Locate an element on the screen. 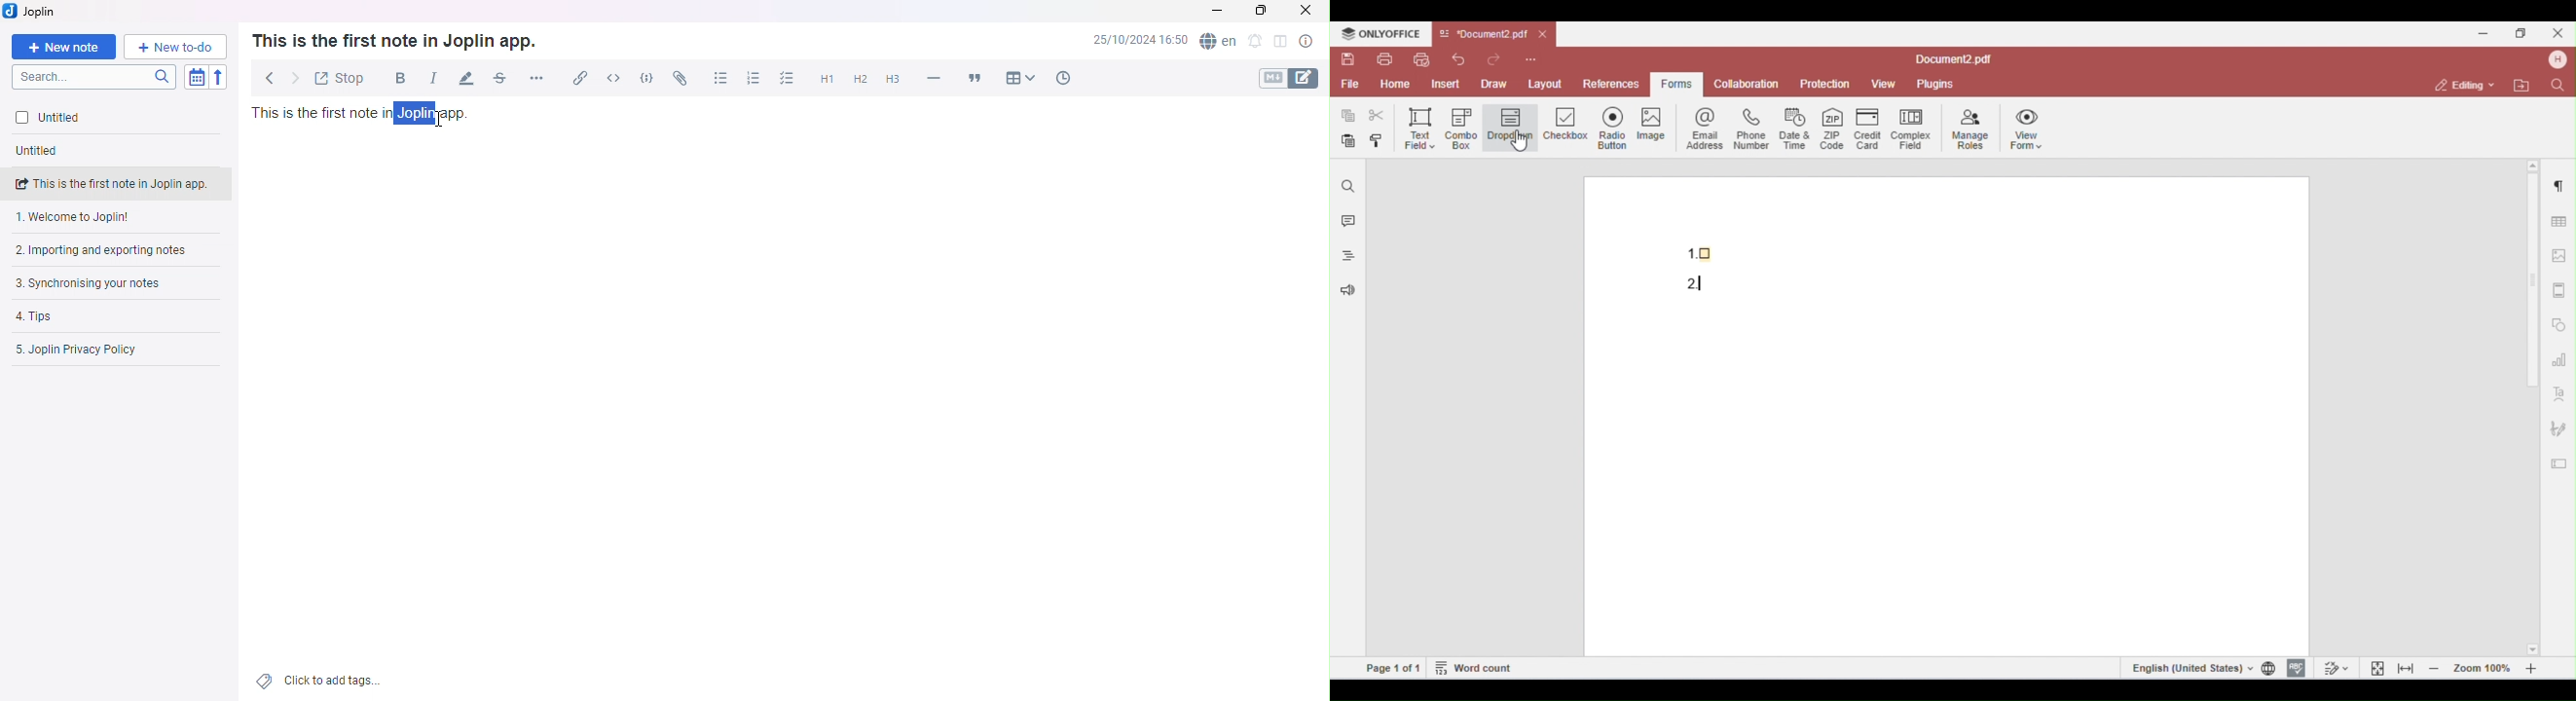 This screenshot has width=2576, height=728. Add tags is located at coordinates (322, 682).